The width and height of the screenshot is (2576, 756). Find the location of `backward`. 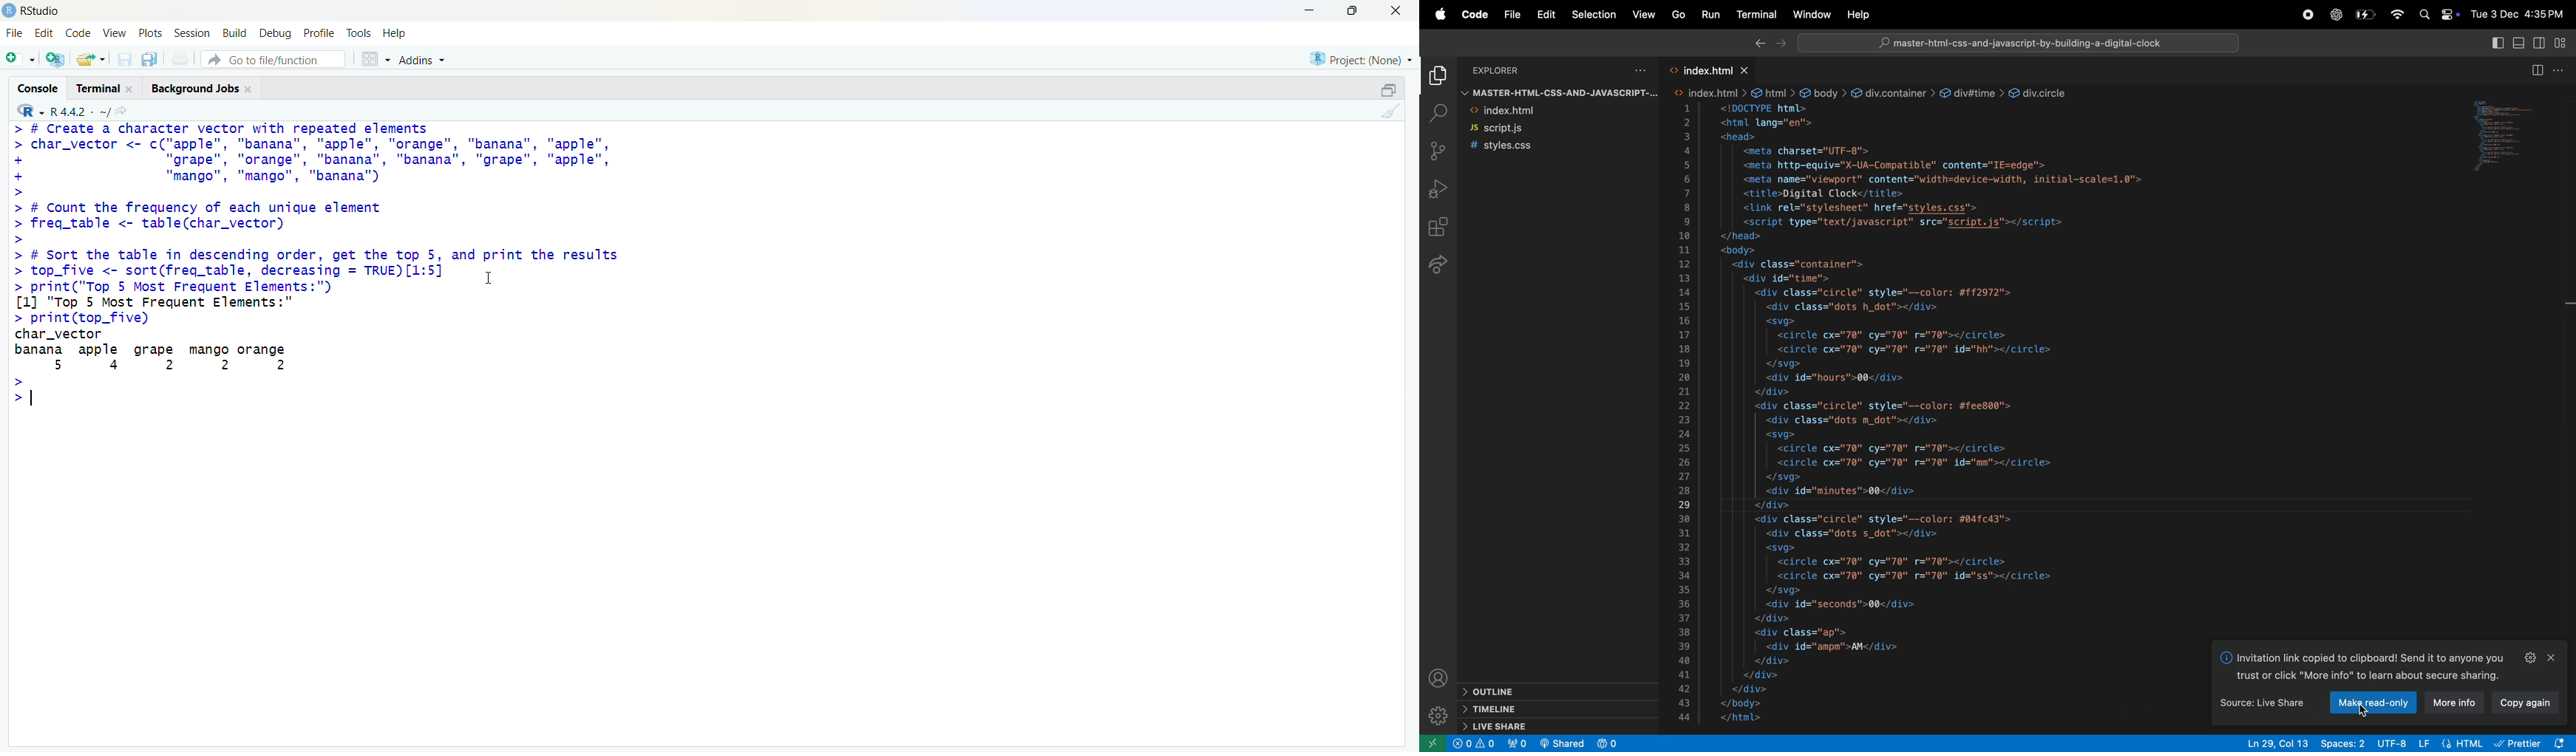

backward is located at coordinates (1758, 44).